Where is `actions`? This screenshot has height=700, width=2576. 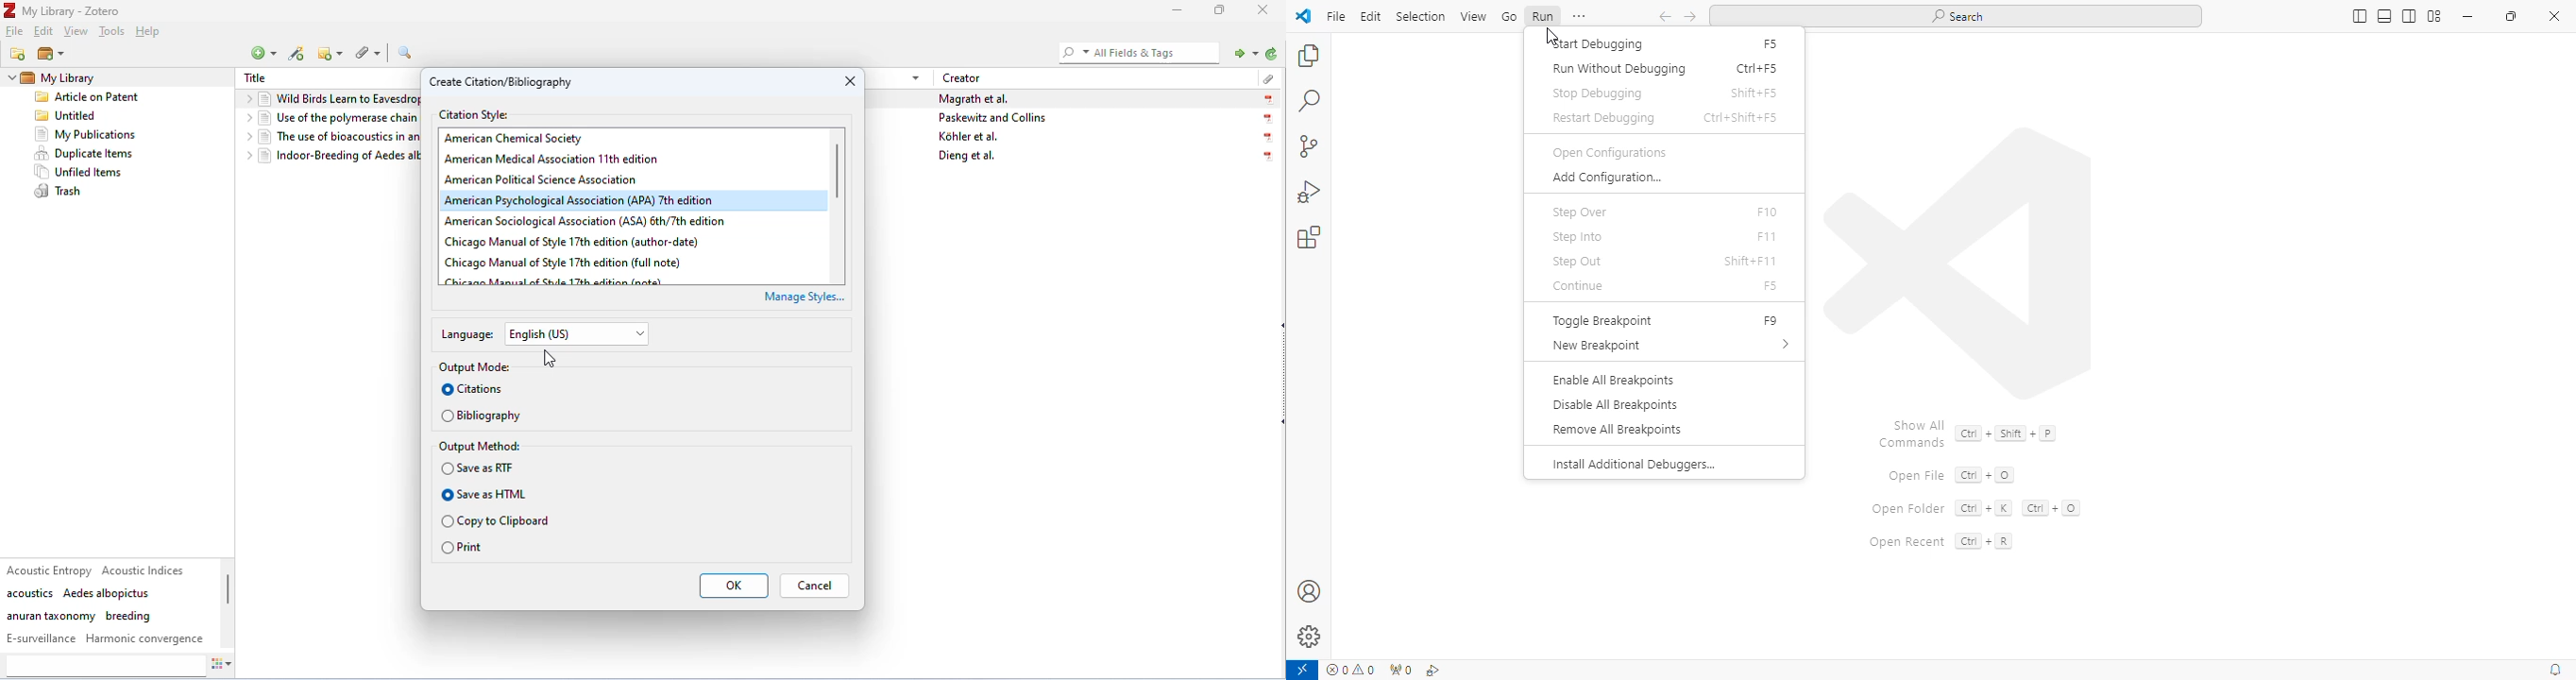 actions is located at coordinates (230, 666).